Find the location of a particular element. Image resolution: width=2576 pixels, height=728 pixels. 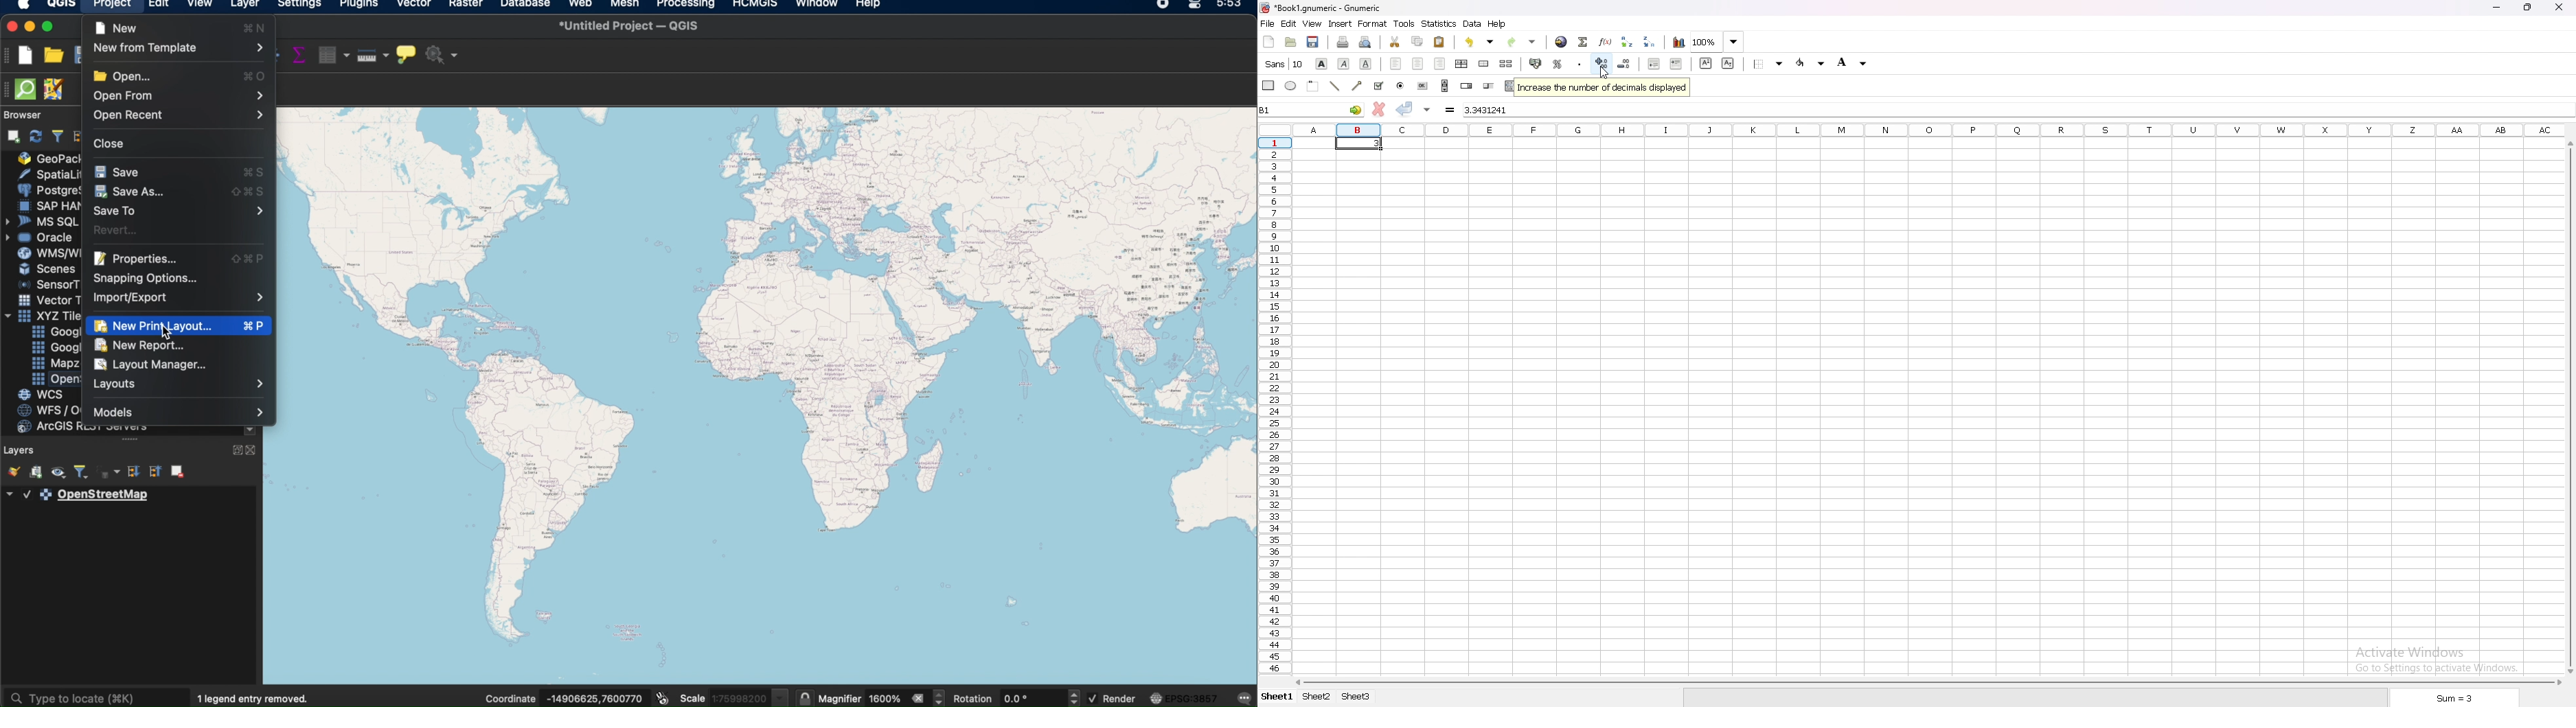

bold is located at coordinates (1323, 63).